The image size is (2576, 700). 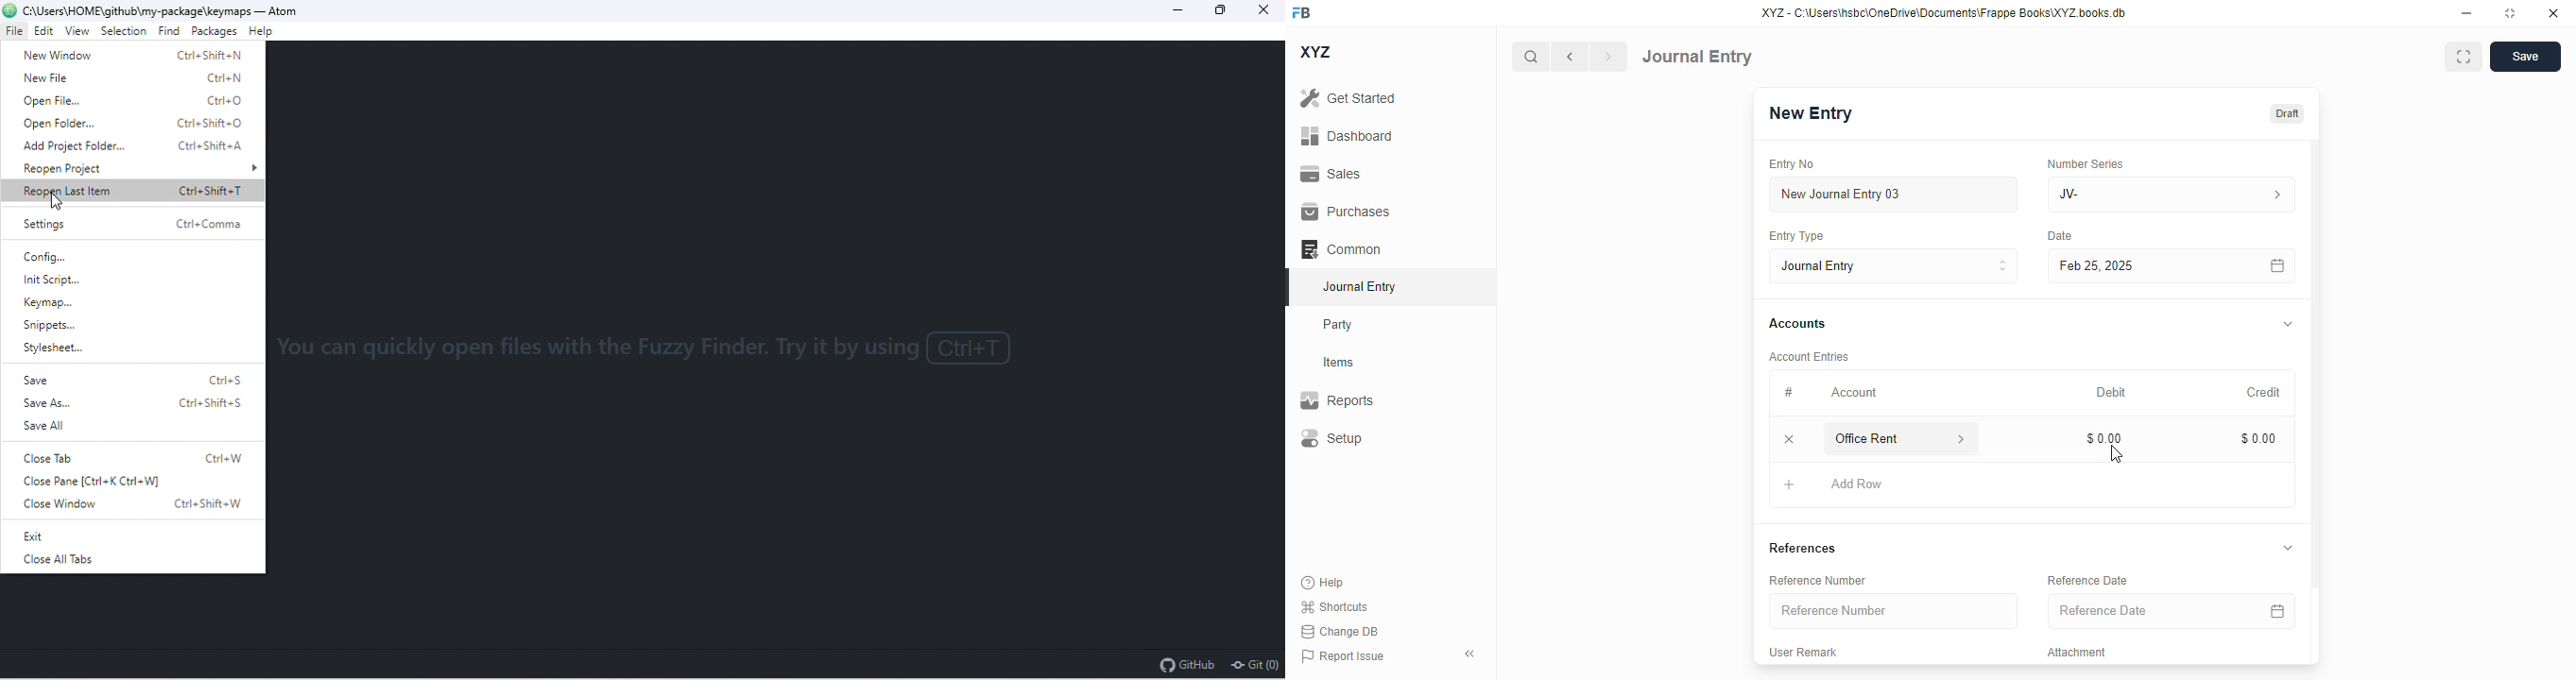 I want to click on save, so click(x=2526, y=57).